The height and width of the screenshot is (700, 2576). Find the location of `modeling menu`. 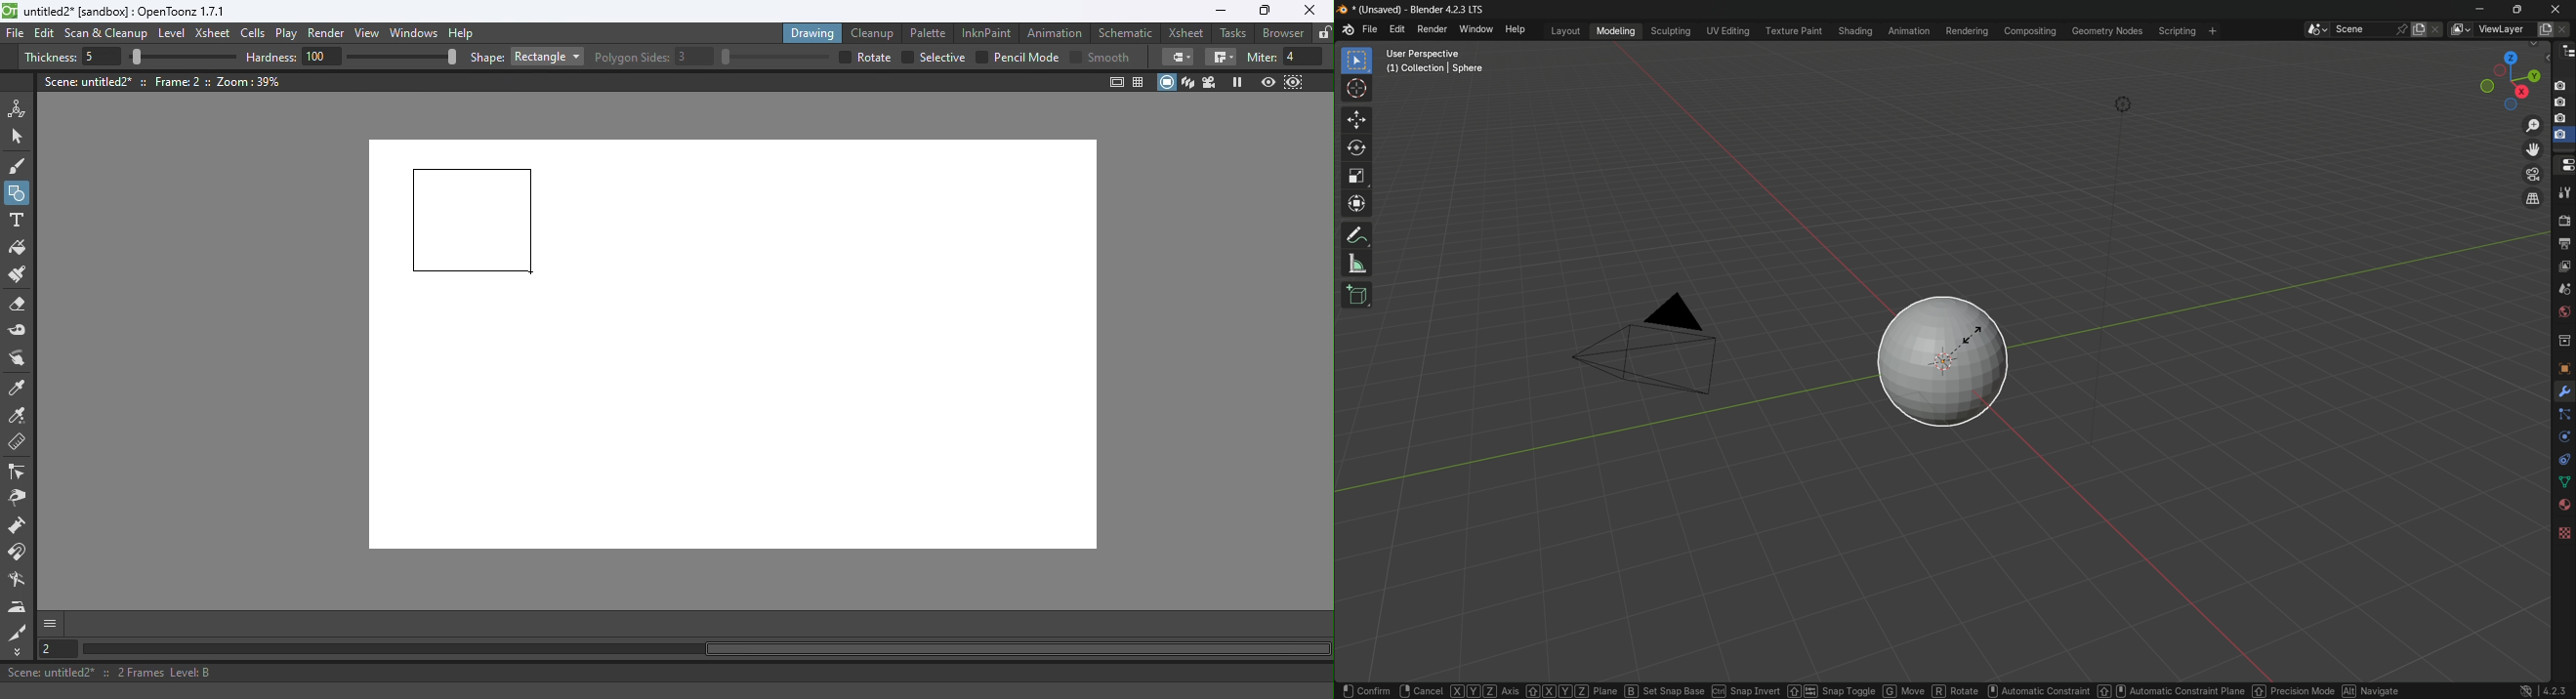

modeling menu is located at coordinates (1616, 32).